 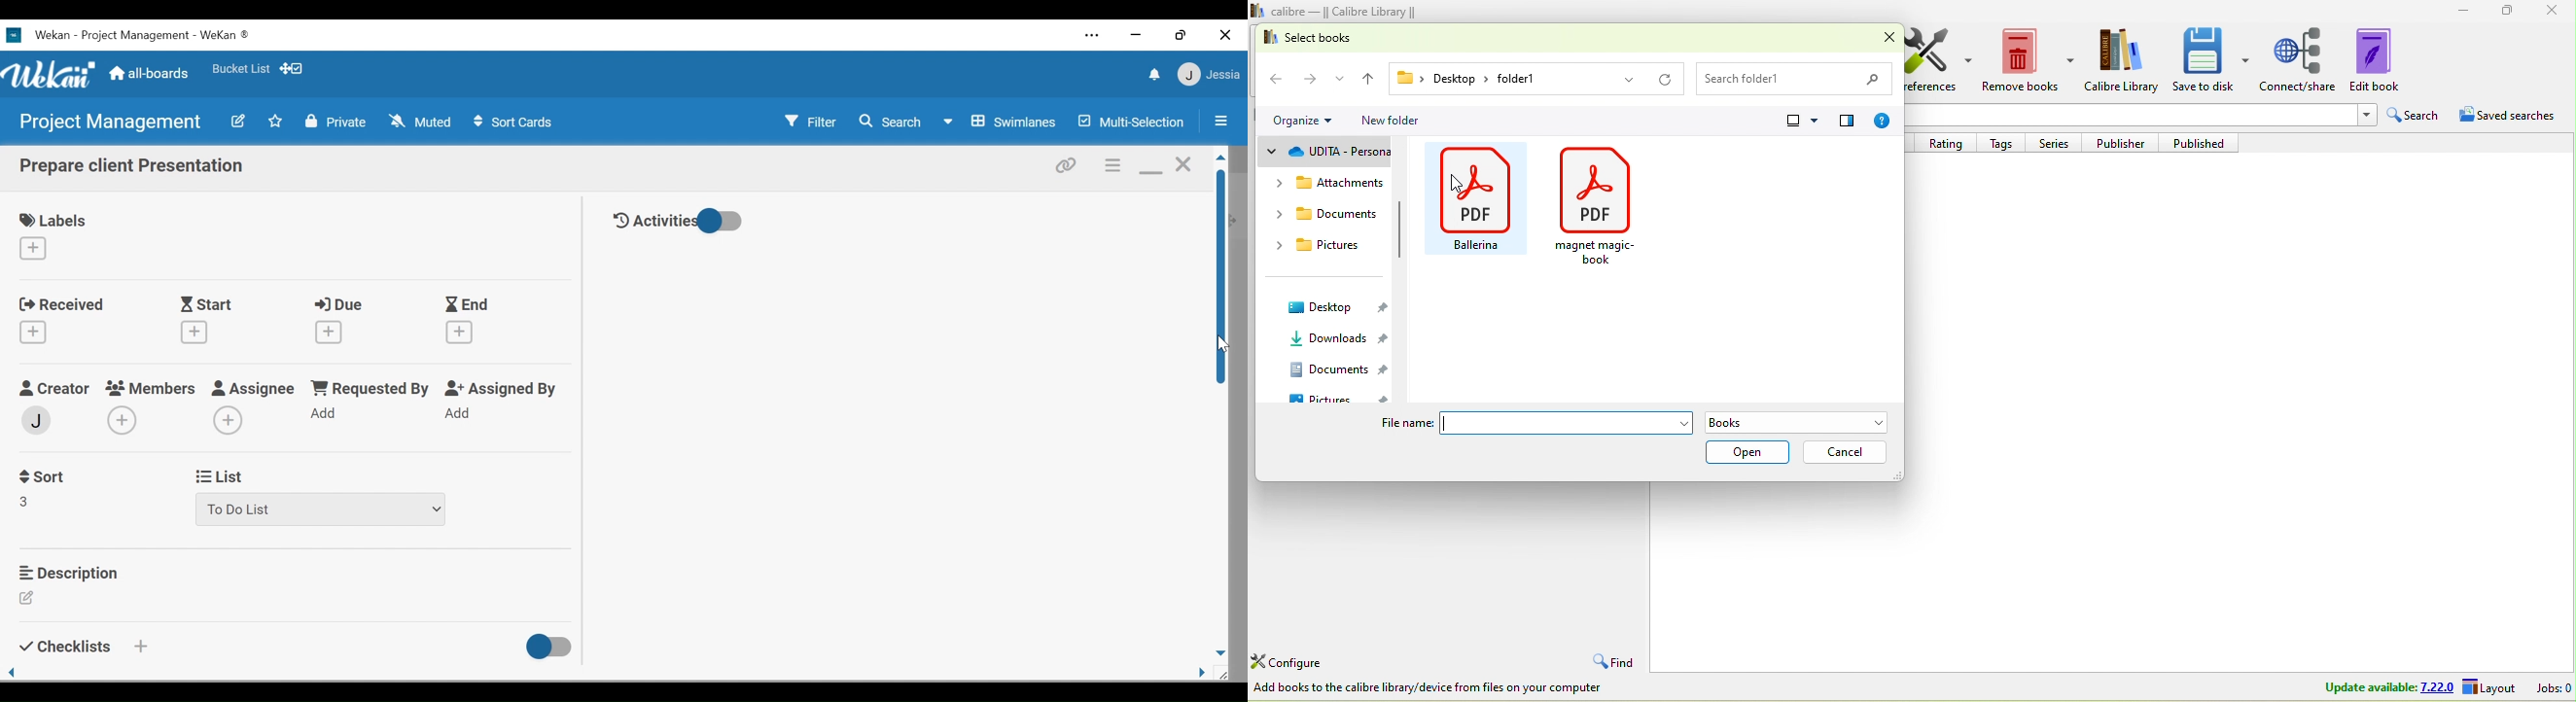 What do you see at coordinates (1459, 187) in the screenshot?
I see `cursor movement` at bounding box center [1459, 187].